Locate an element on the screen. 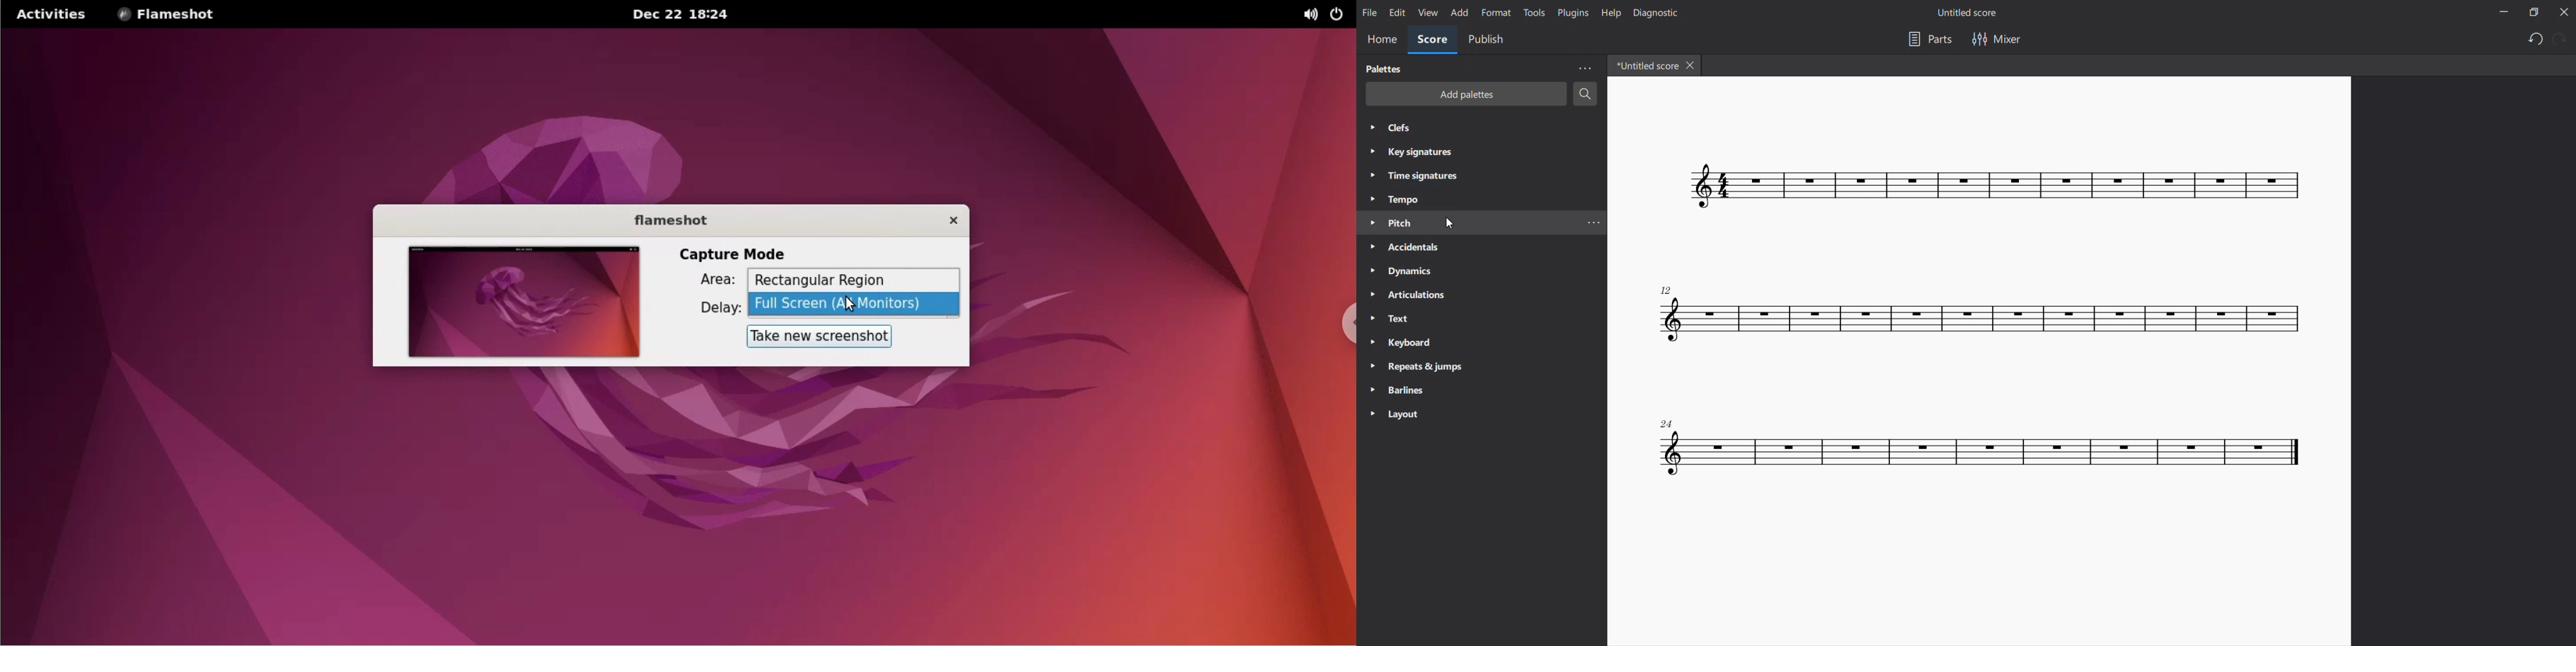 Image resolution: width=2576 pixels, height=672 pixels. more pitch options is located at coordinates (1595, 223).